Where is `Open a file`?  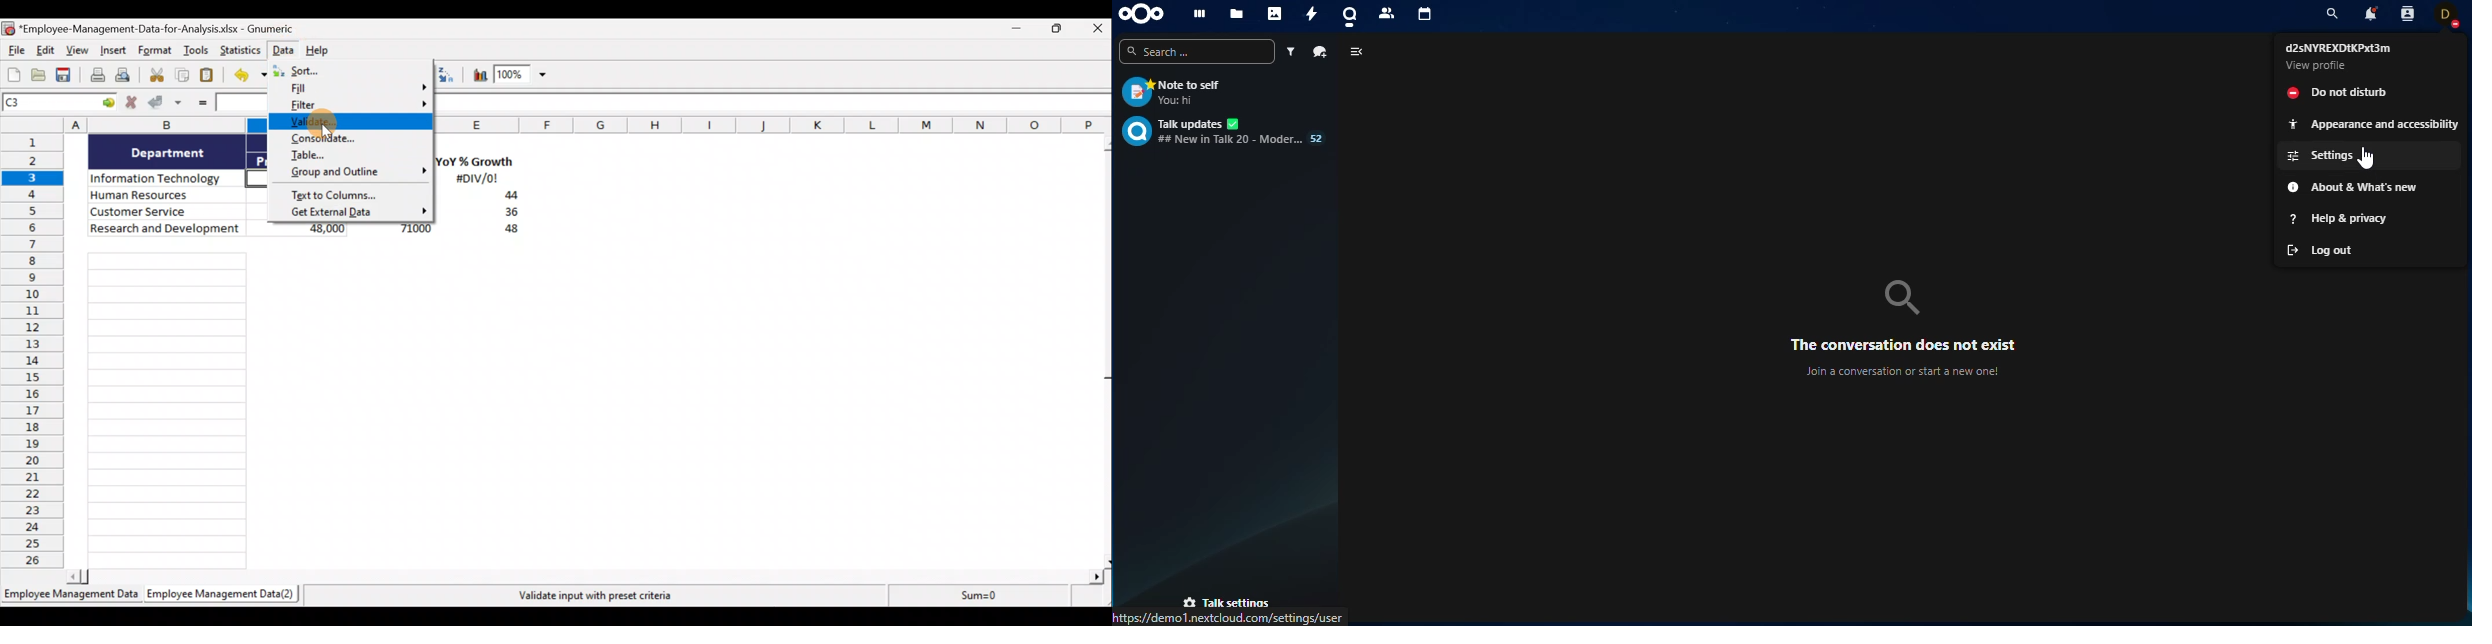 Open a file is located at coordinates (39, 75).